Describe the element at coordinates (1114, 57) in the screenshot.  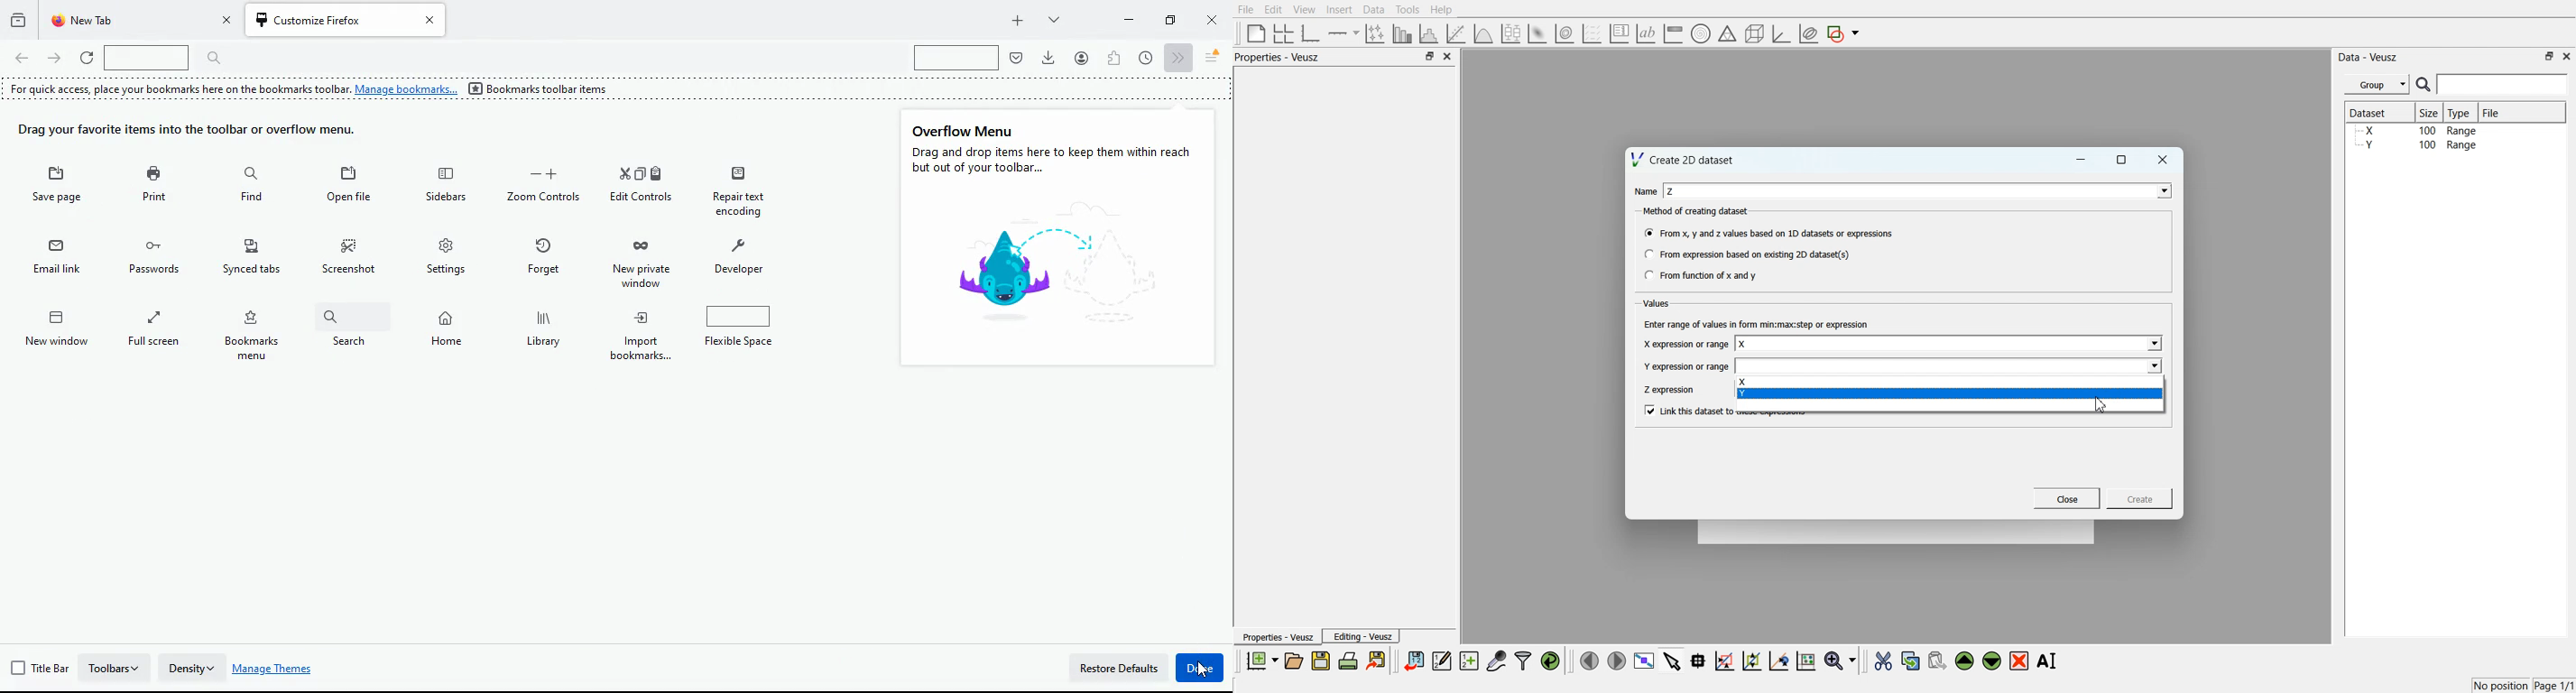
I see `extensions` at that location.